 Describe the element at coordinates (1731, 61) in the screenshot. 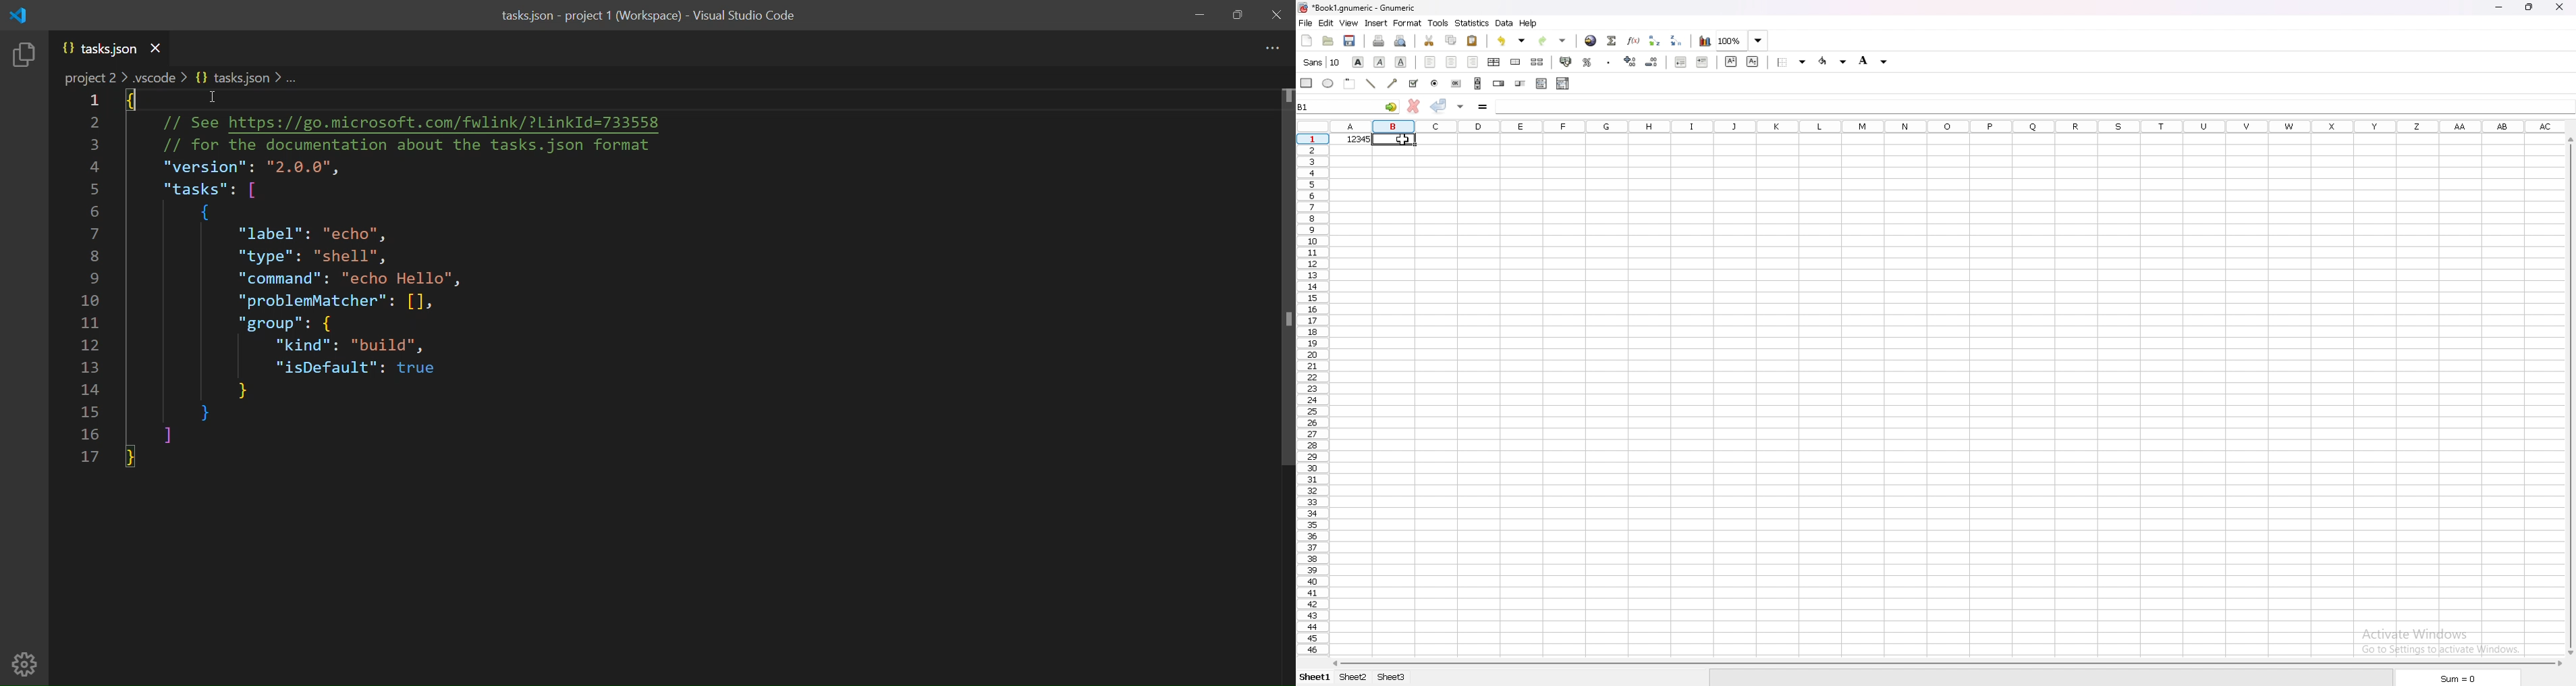

I see `superscript` at that location.